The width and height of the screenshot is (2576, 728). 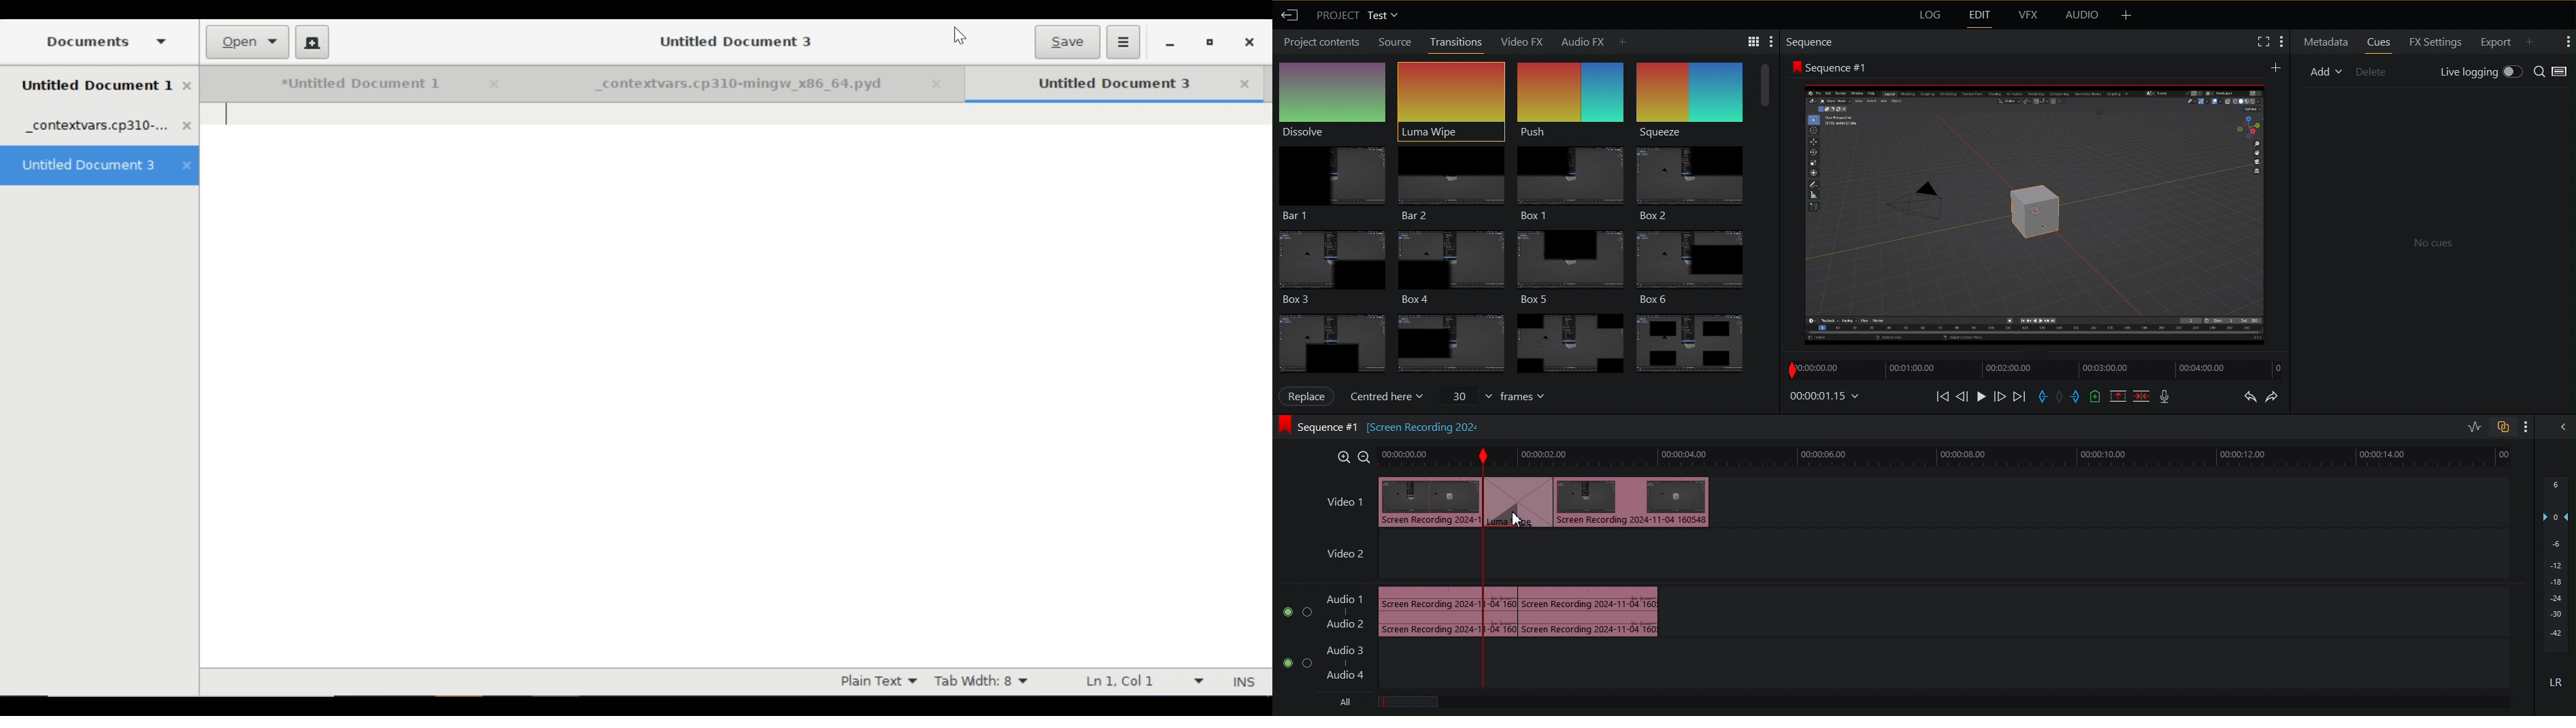 What do you see at coordinates (1450, 180) in the screenshot?
I see `Bar 2` at bounding box center [1450, 180].